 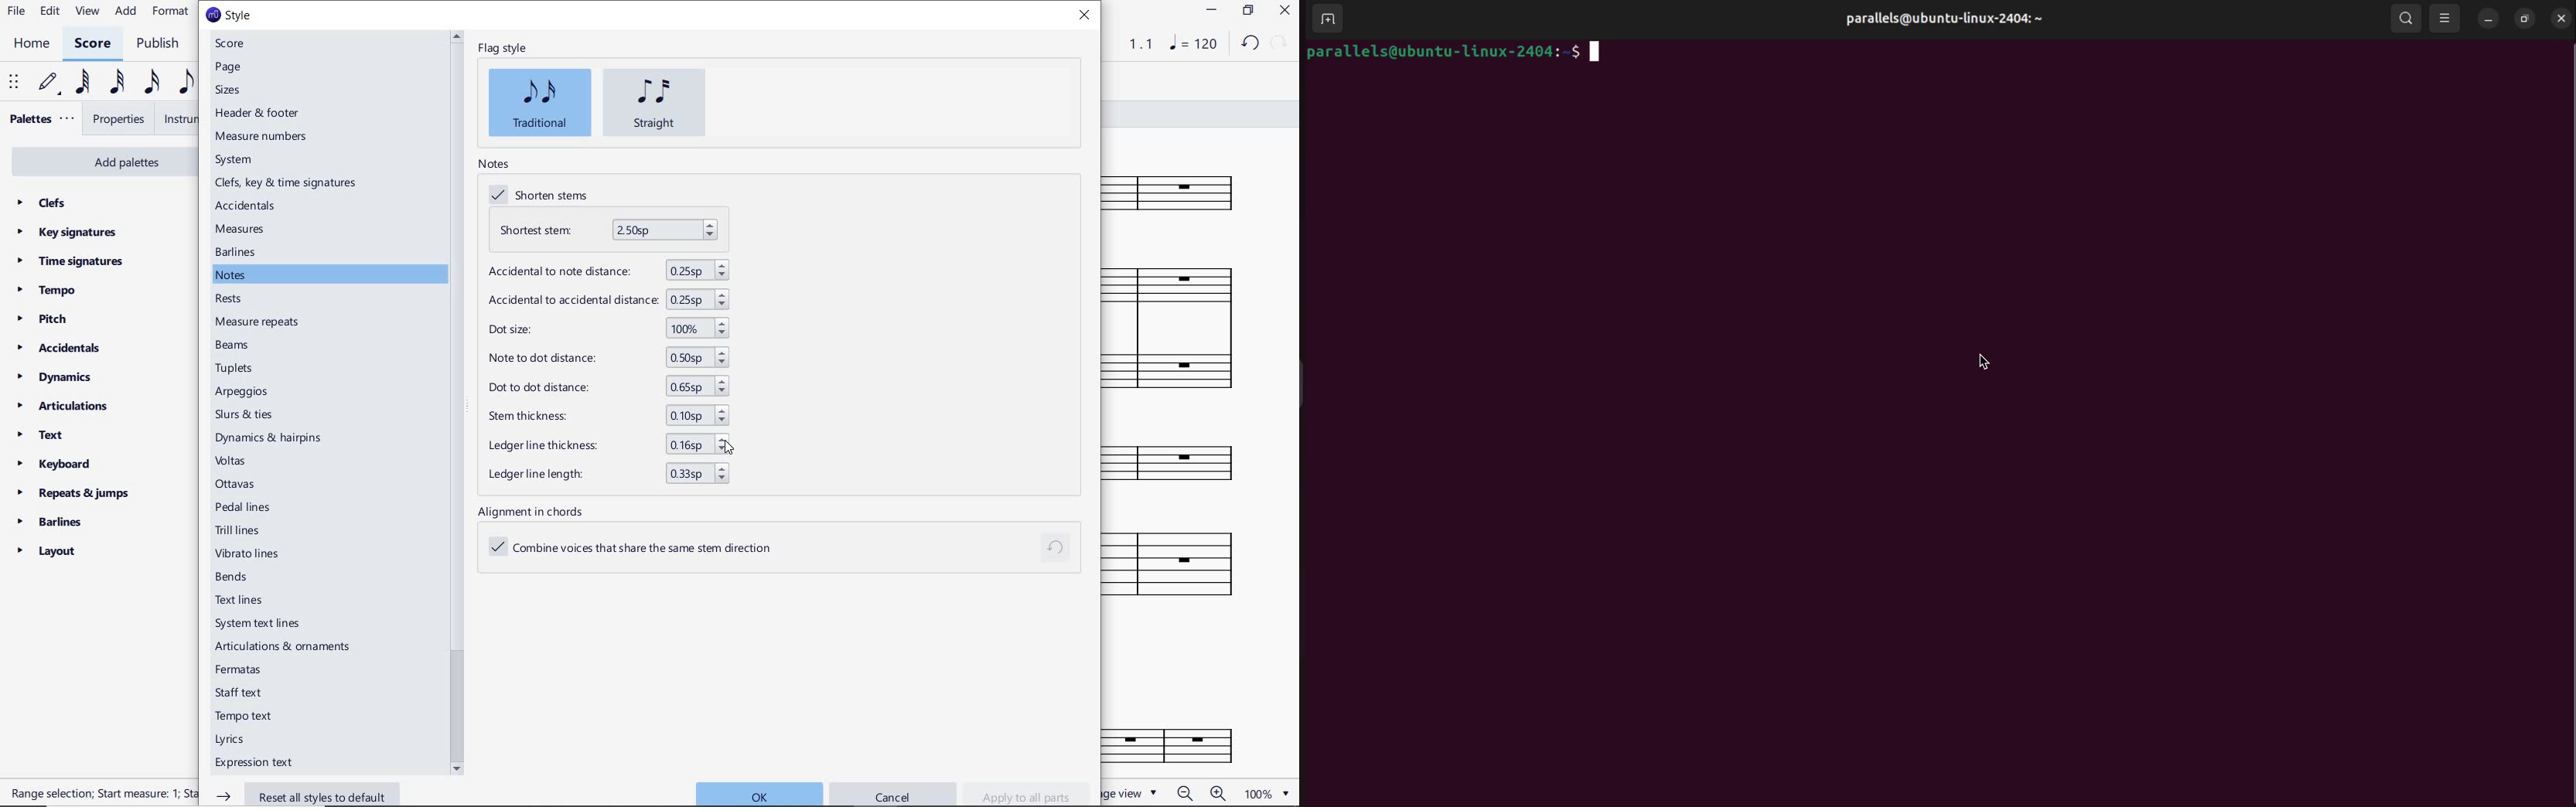 What do you see at coordinates (230, 16) in the screenshot?
I see `style` at bounding box center [230, 16].